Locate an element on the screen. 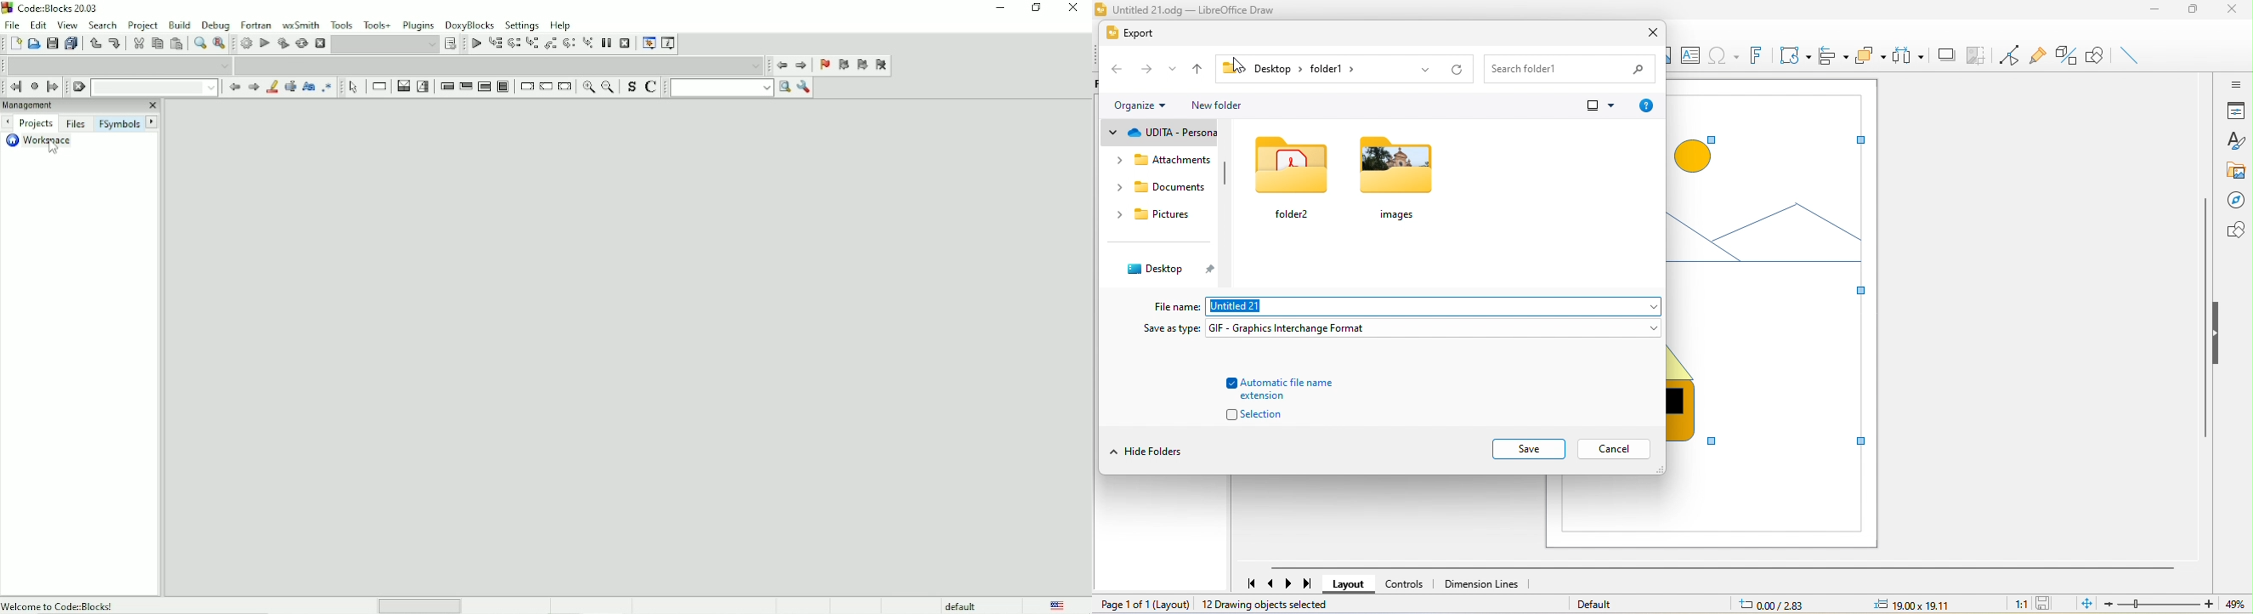  Return instruction is located at coordinates (565, 87).